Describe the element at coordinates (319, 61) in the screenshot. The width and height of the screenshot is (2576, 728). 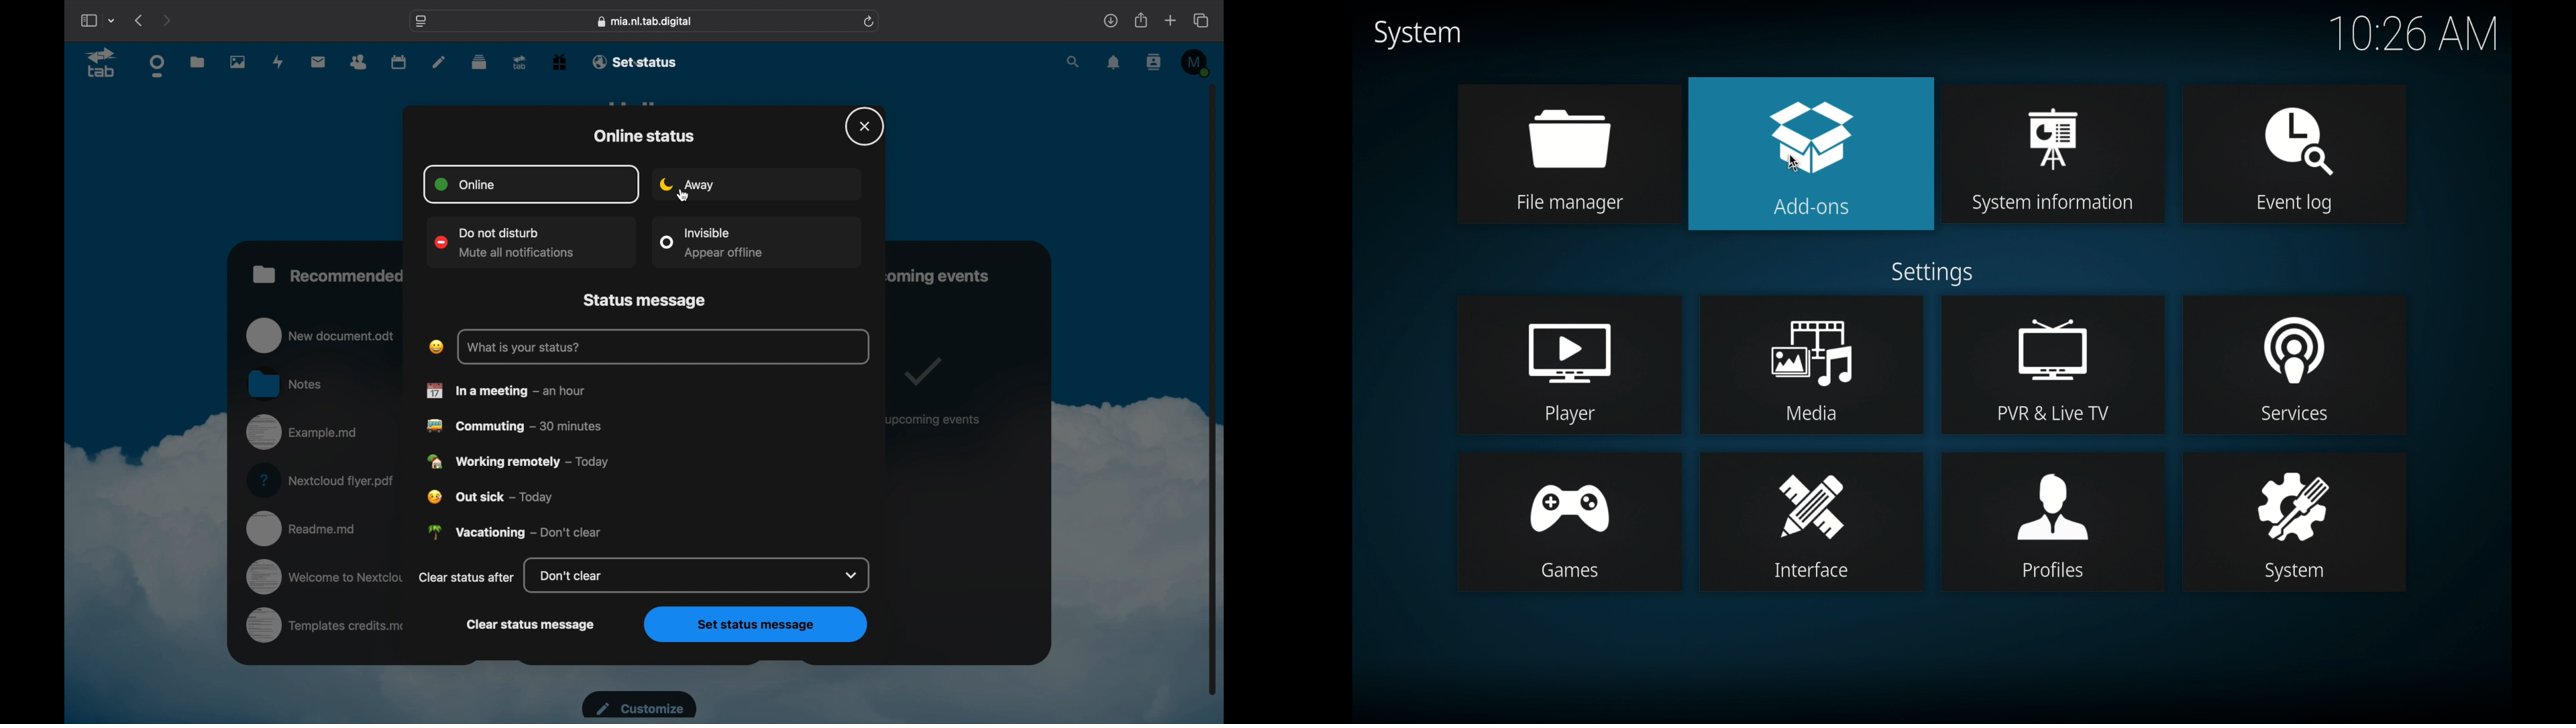
I see `mail` at that location.